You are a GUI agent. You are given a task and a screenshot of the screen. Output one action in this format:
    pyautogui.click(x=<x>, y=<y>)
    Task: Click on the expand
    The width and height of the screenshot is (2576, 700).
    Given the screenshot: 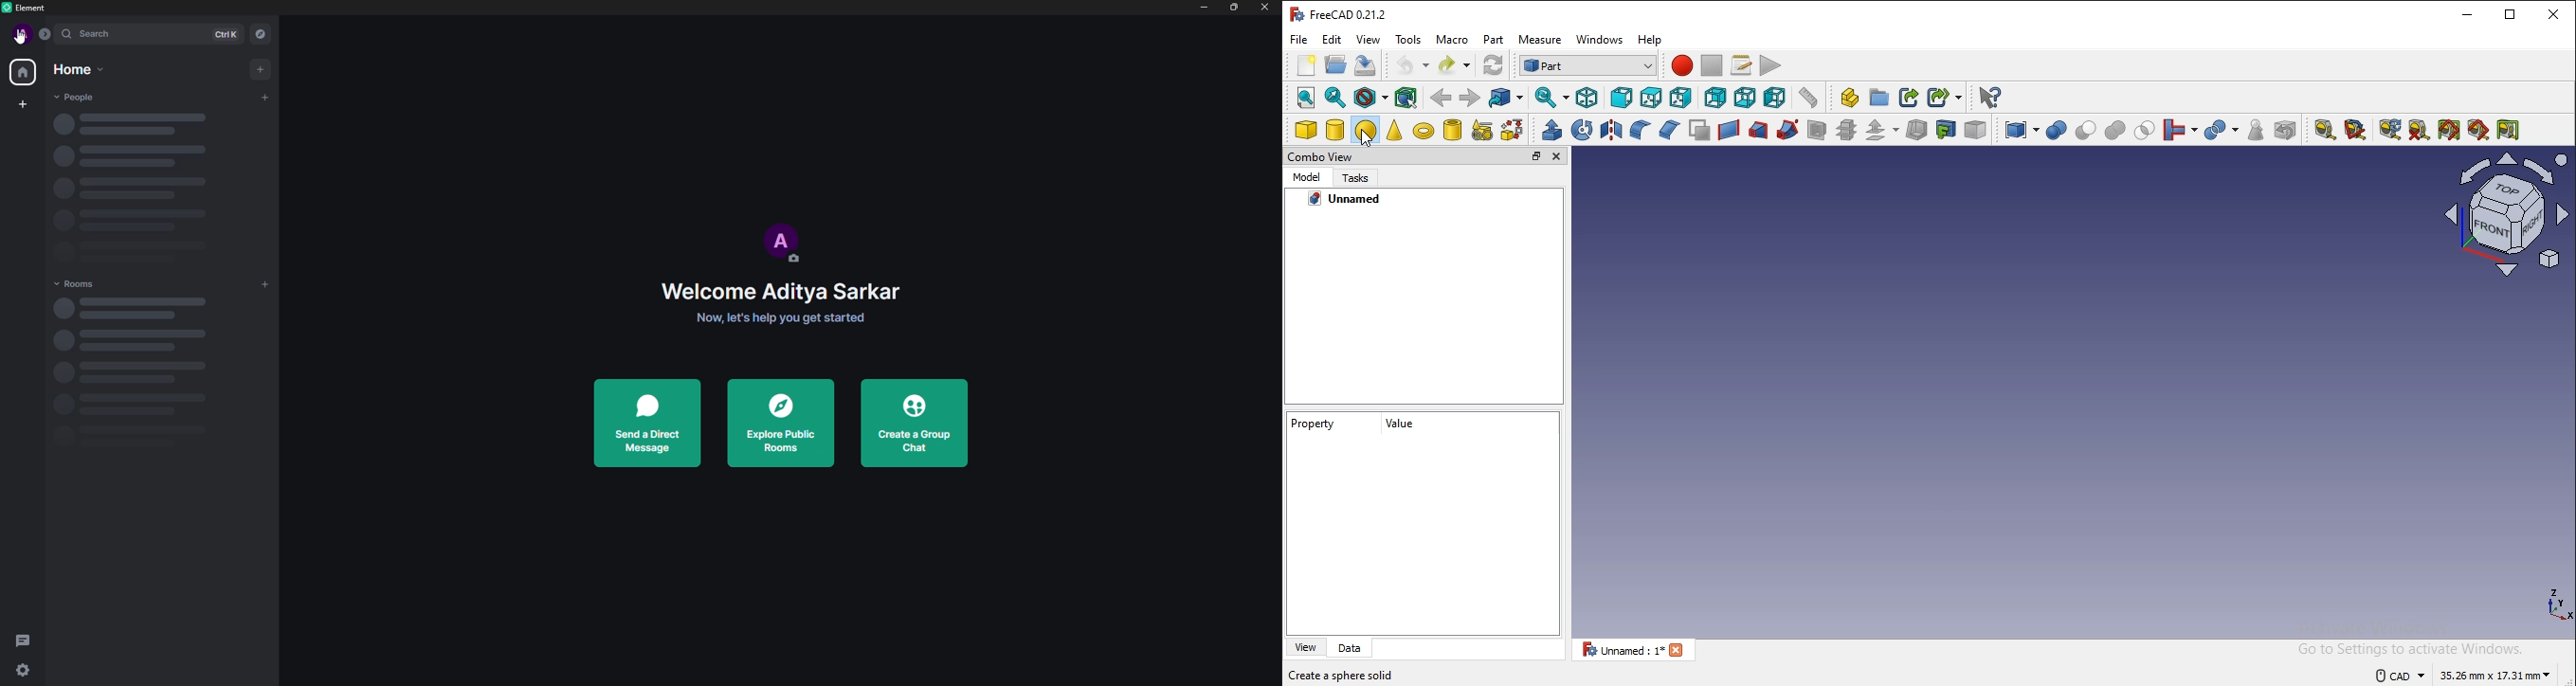 What is the action you would take?
    pyautogui.click(x=45, y=37)
    